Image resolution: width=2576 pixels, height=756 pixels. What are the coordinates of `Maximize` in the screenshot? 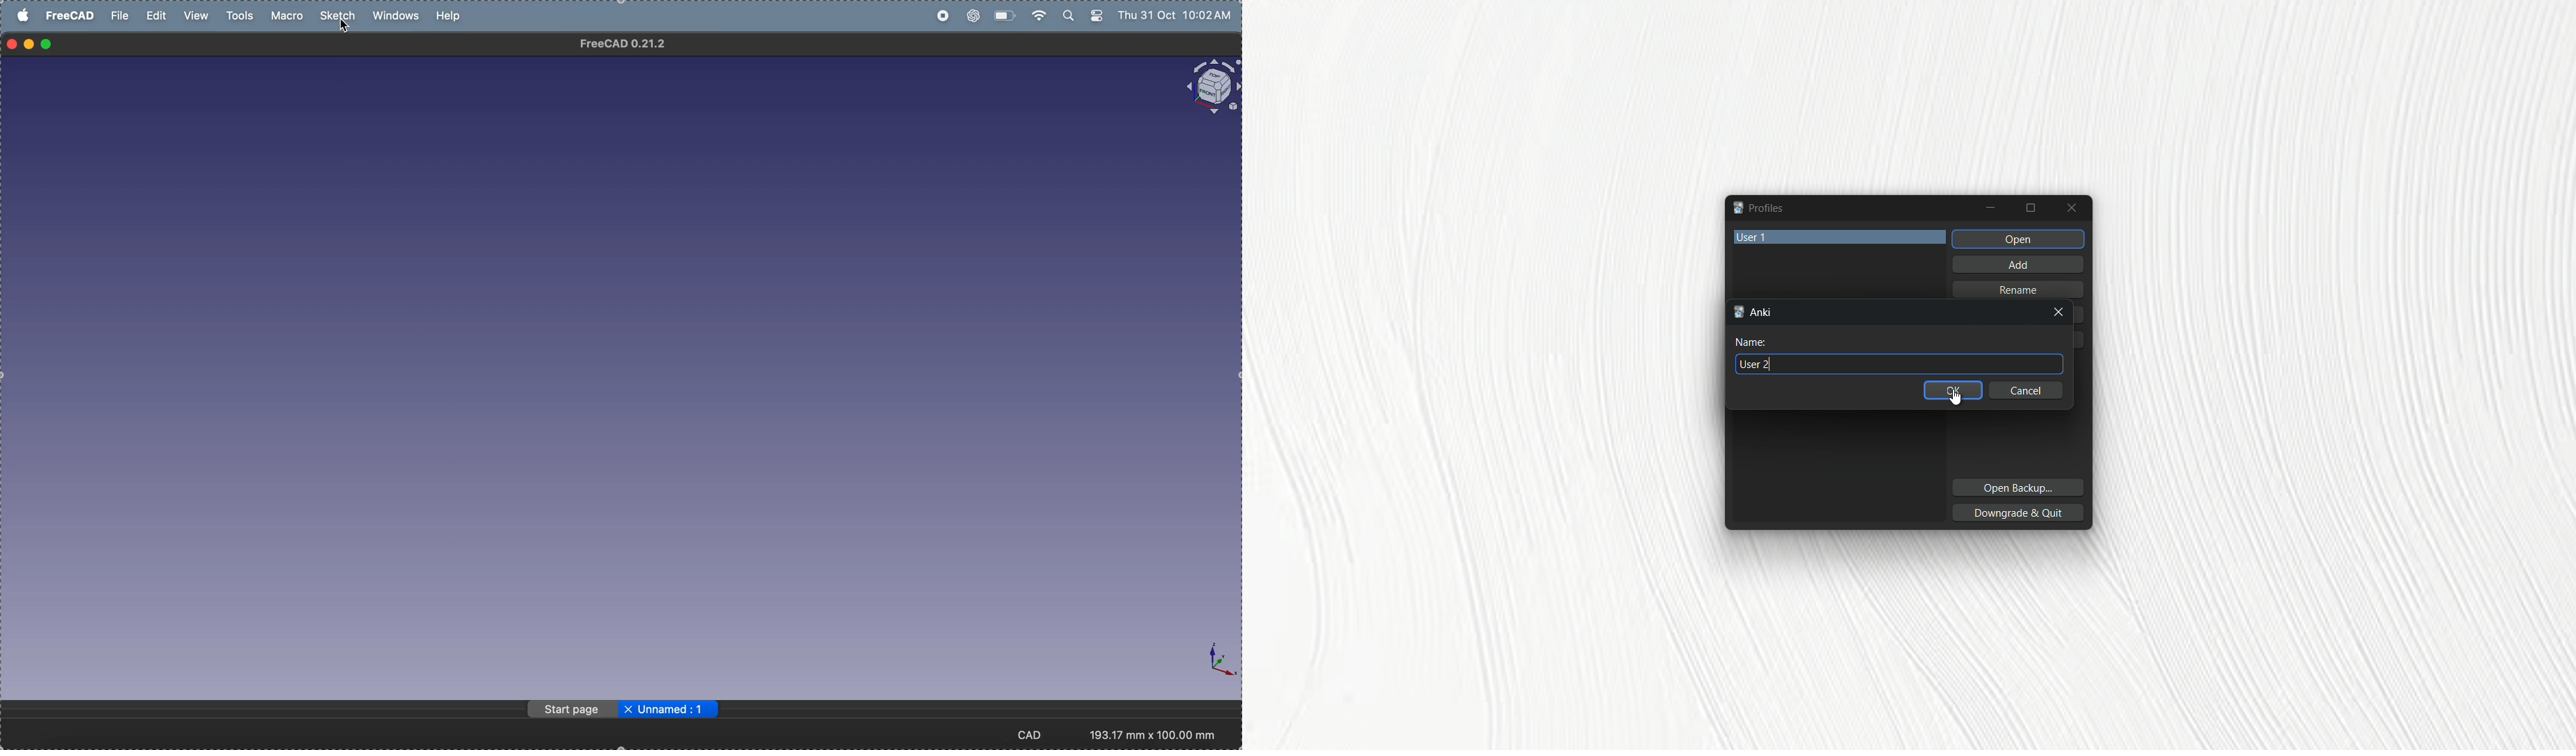 It's located at (2033, 208).